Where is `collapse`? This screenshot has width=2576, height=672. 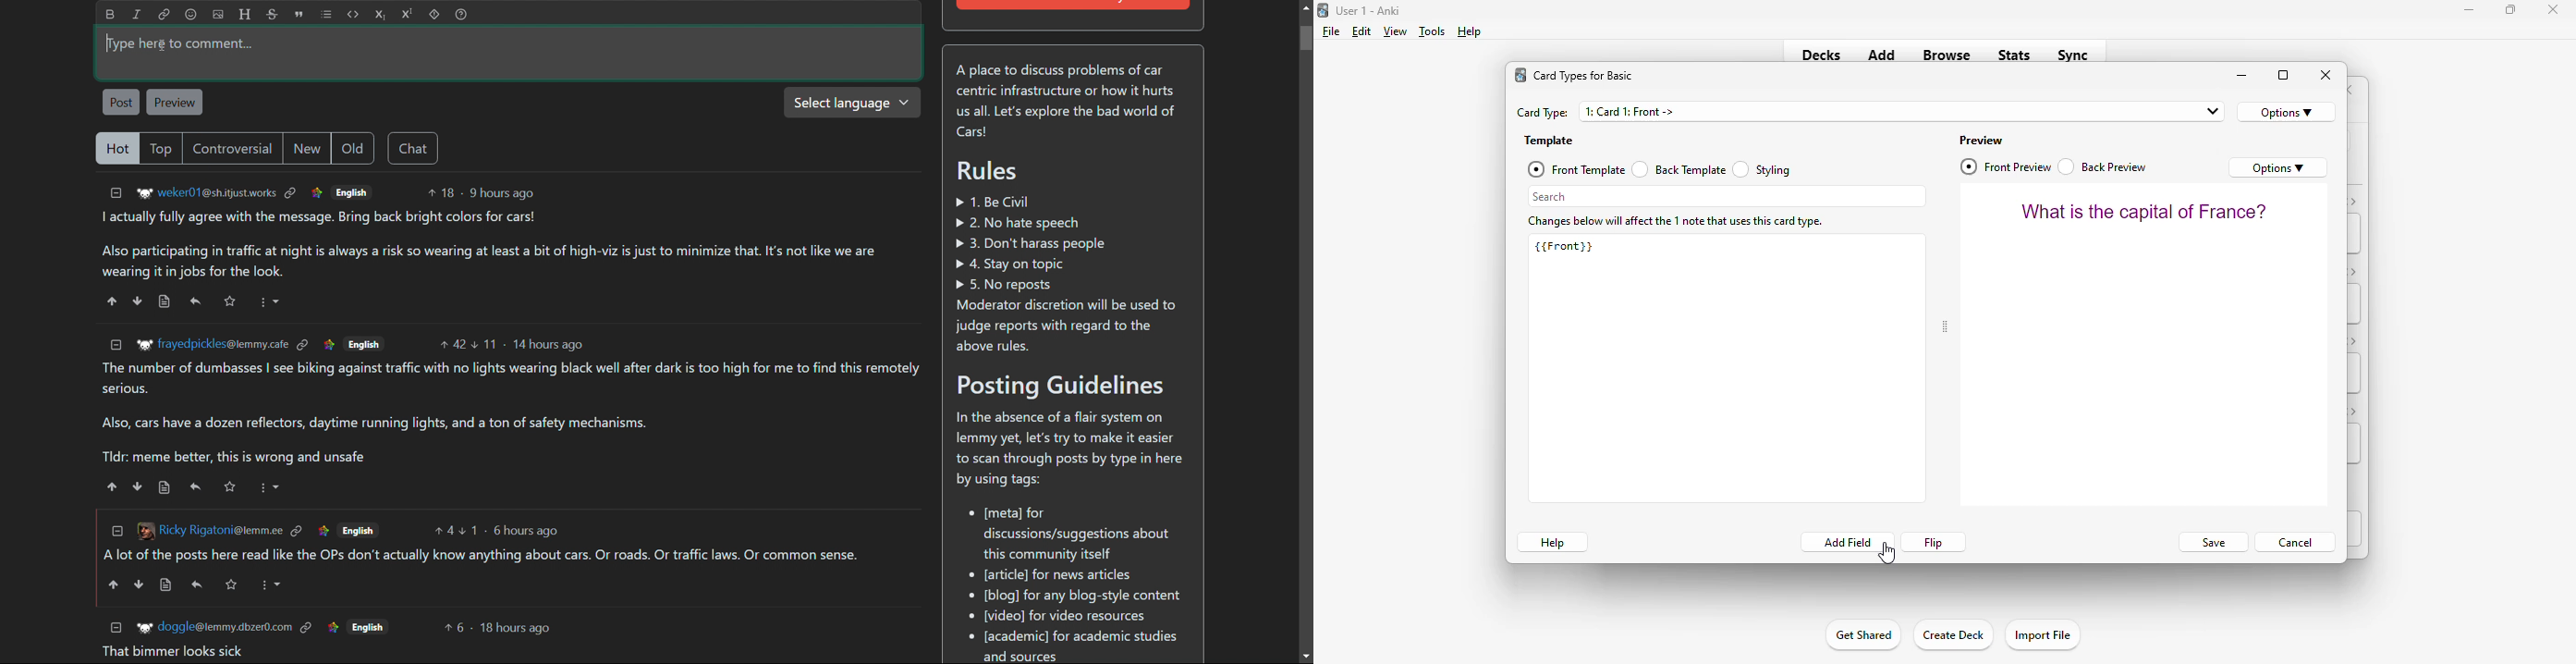
collapse is located at coordinates (116, 531).